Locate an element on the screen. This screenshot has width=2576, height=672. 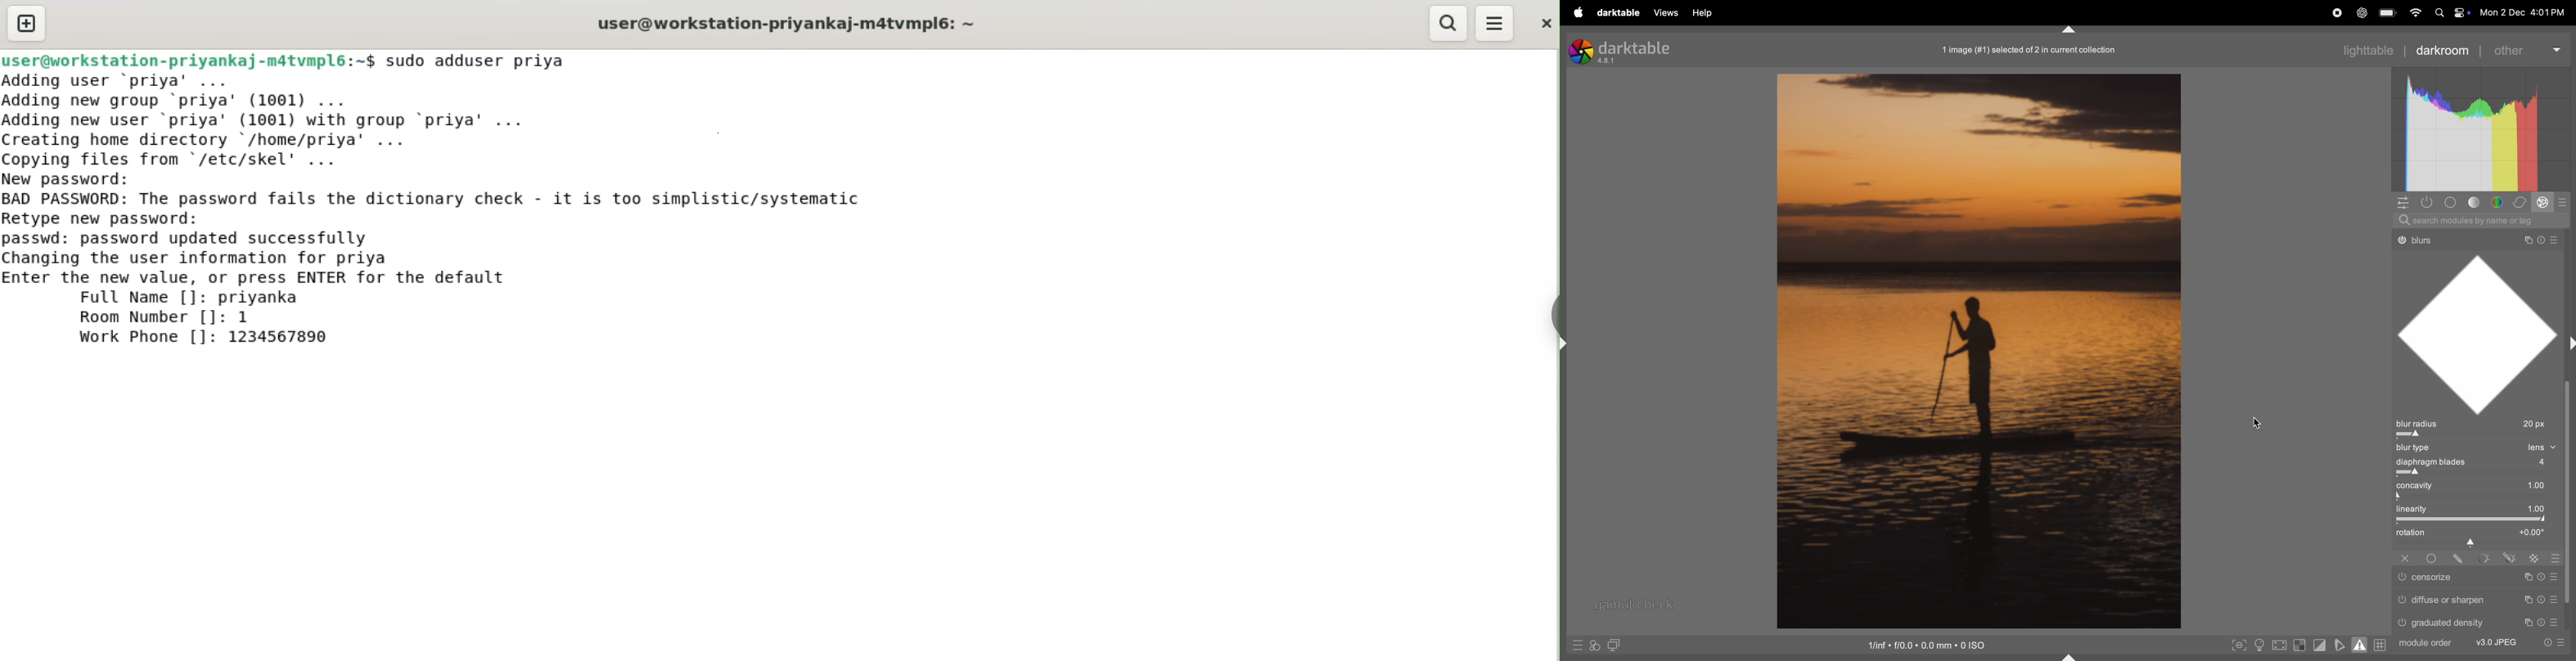
1234567890 is located at coordinates (289, 339).